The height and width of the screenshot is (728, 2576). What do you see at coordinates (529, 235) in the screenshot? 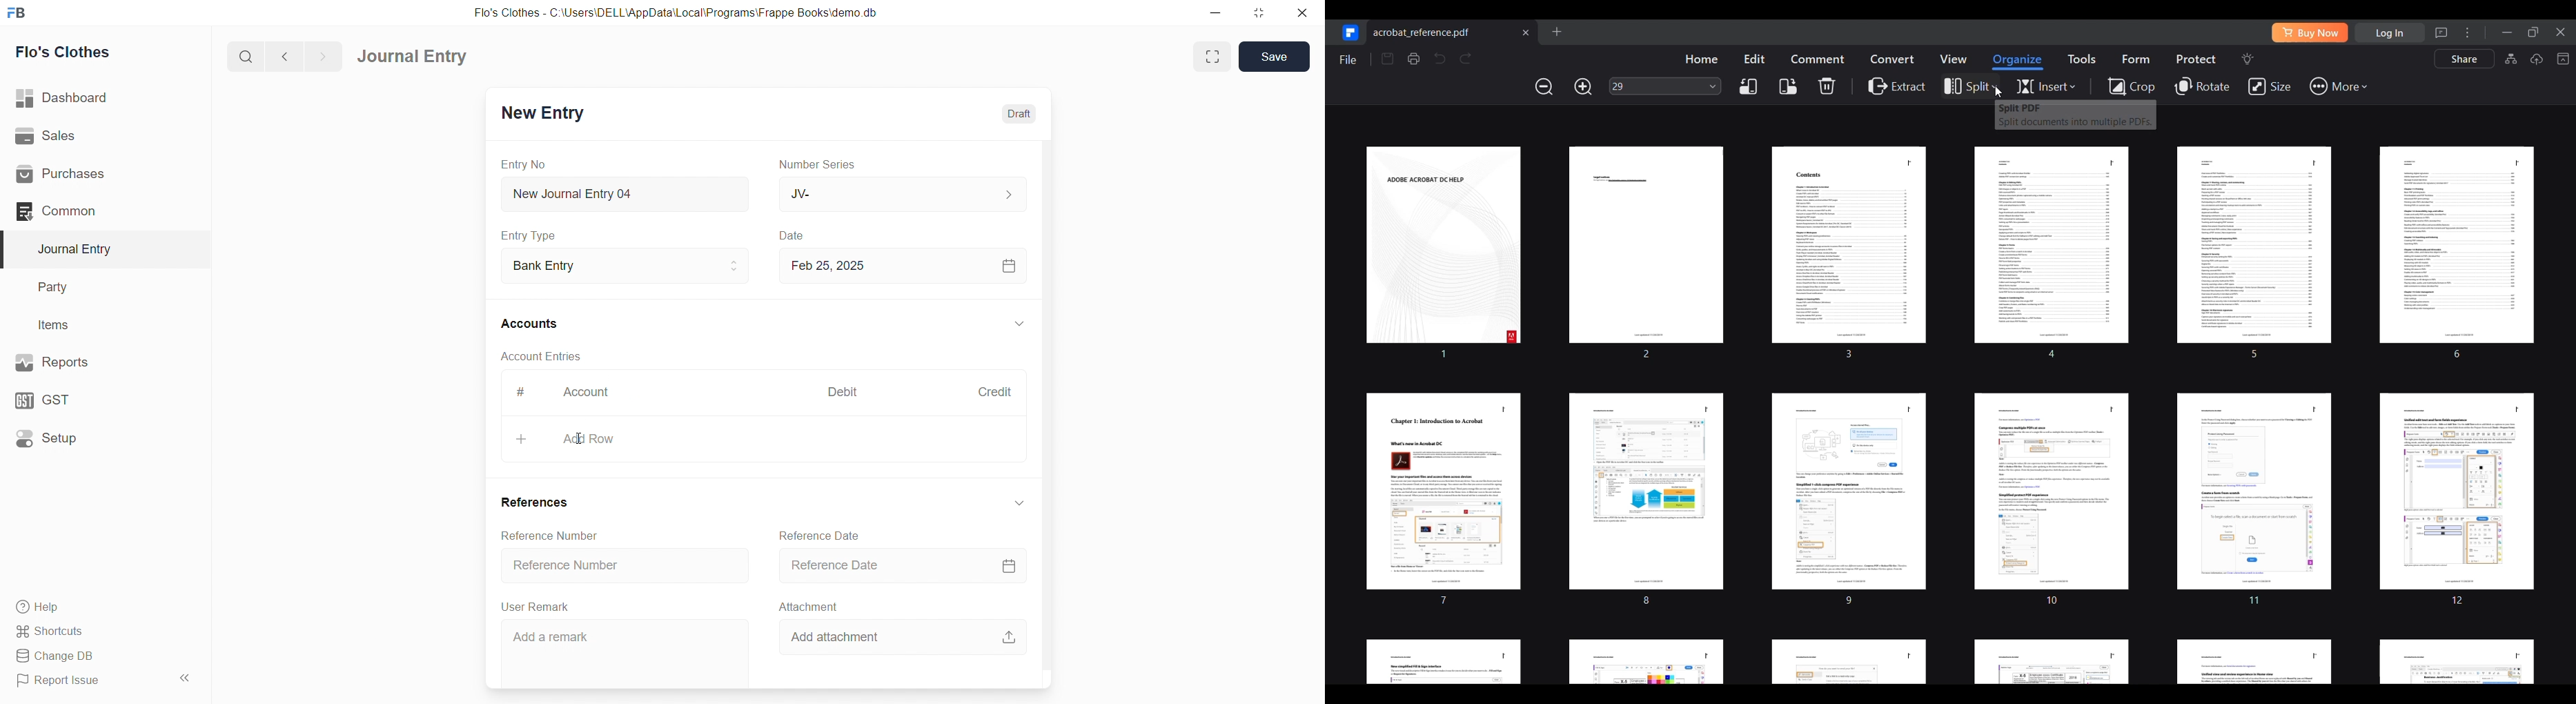
I see `Entry Type` at bounding box center [529, 235].